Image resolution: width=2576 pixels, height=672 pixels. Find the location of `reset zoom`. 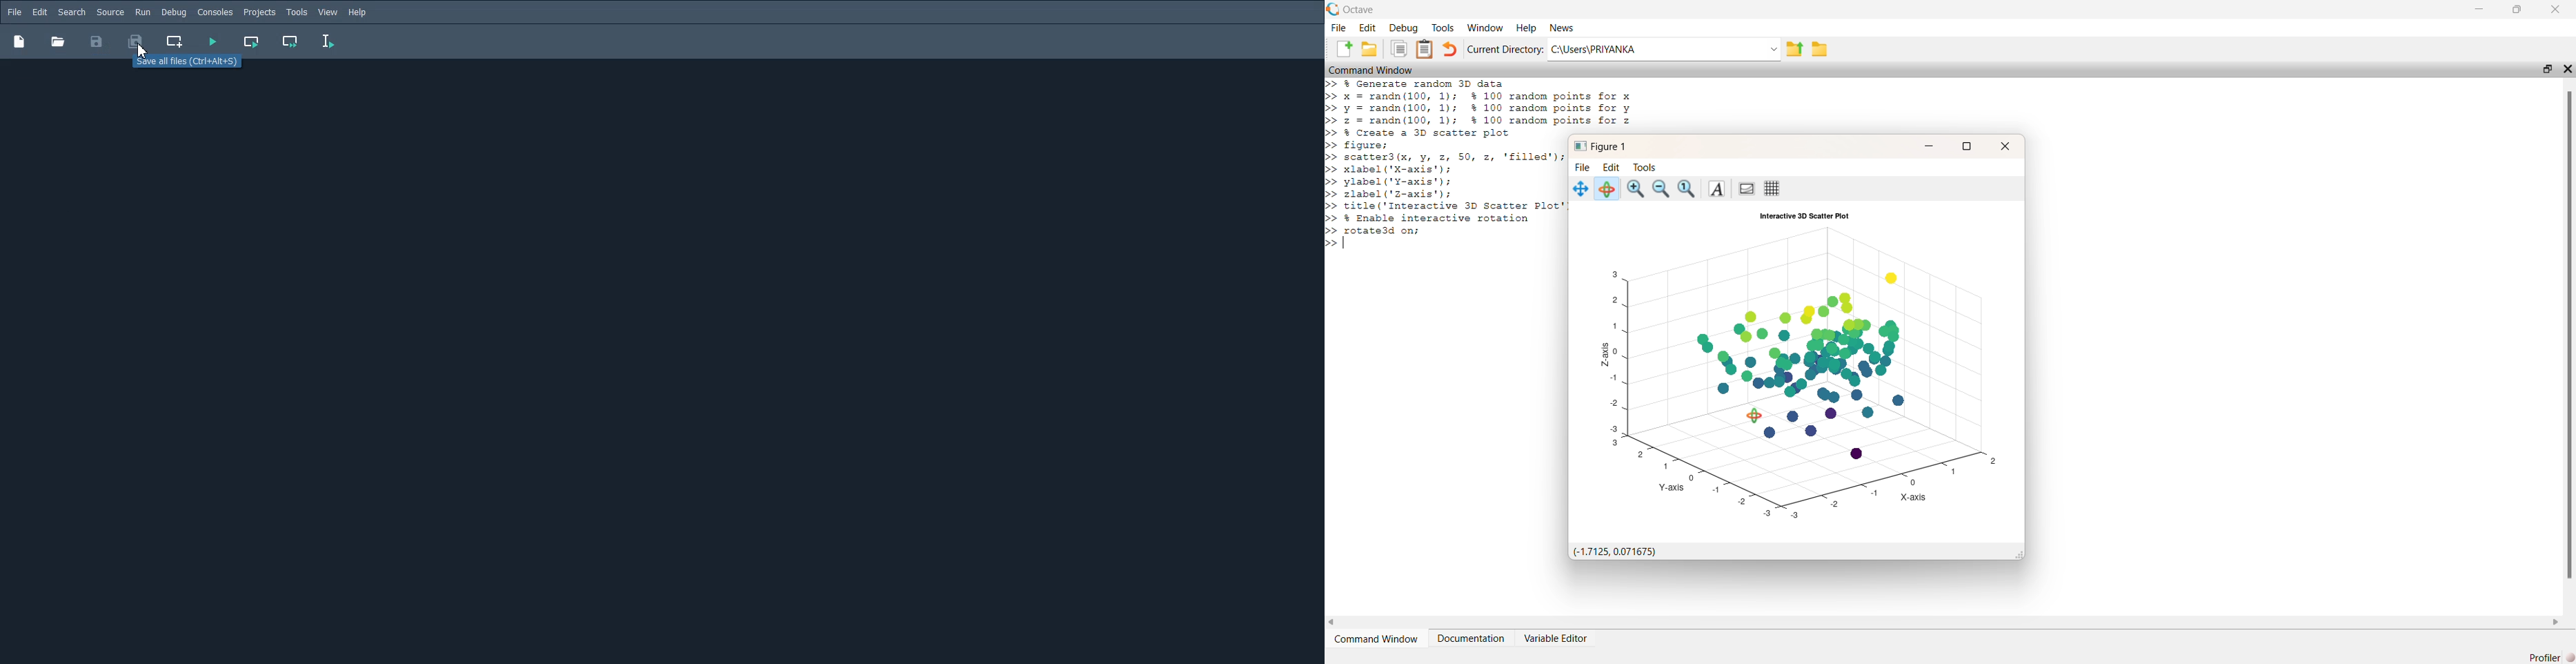

reset zoom is located at coordinates (1688, 189).